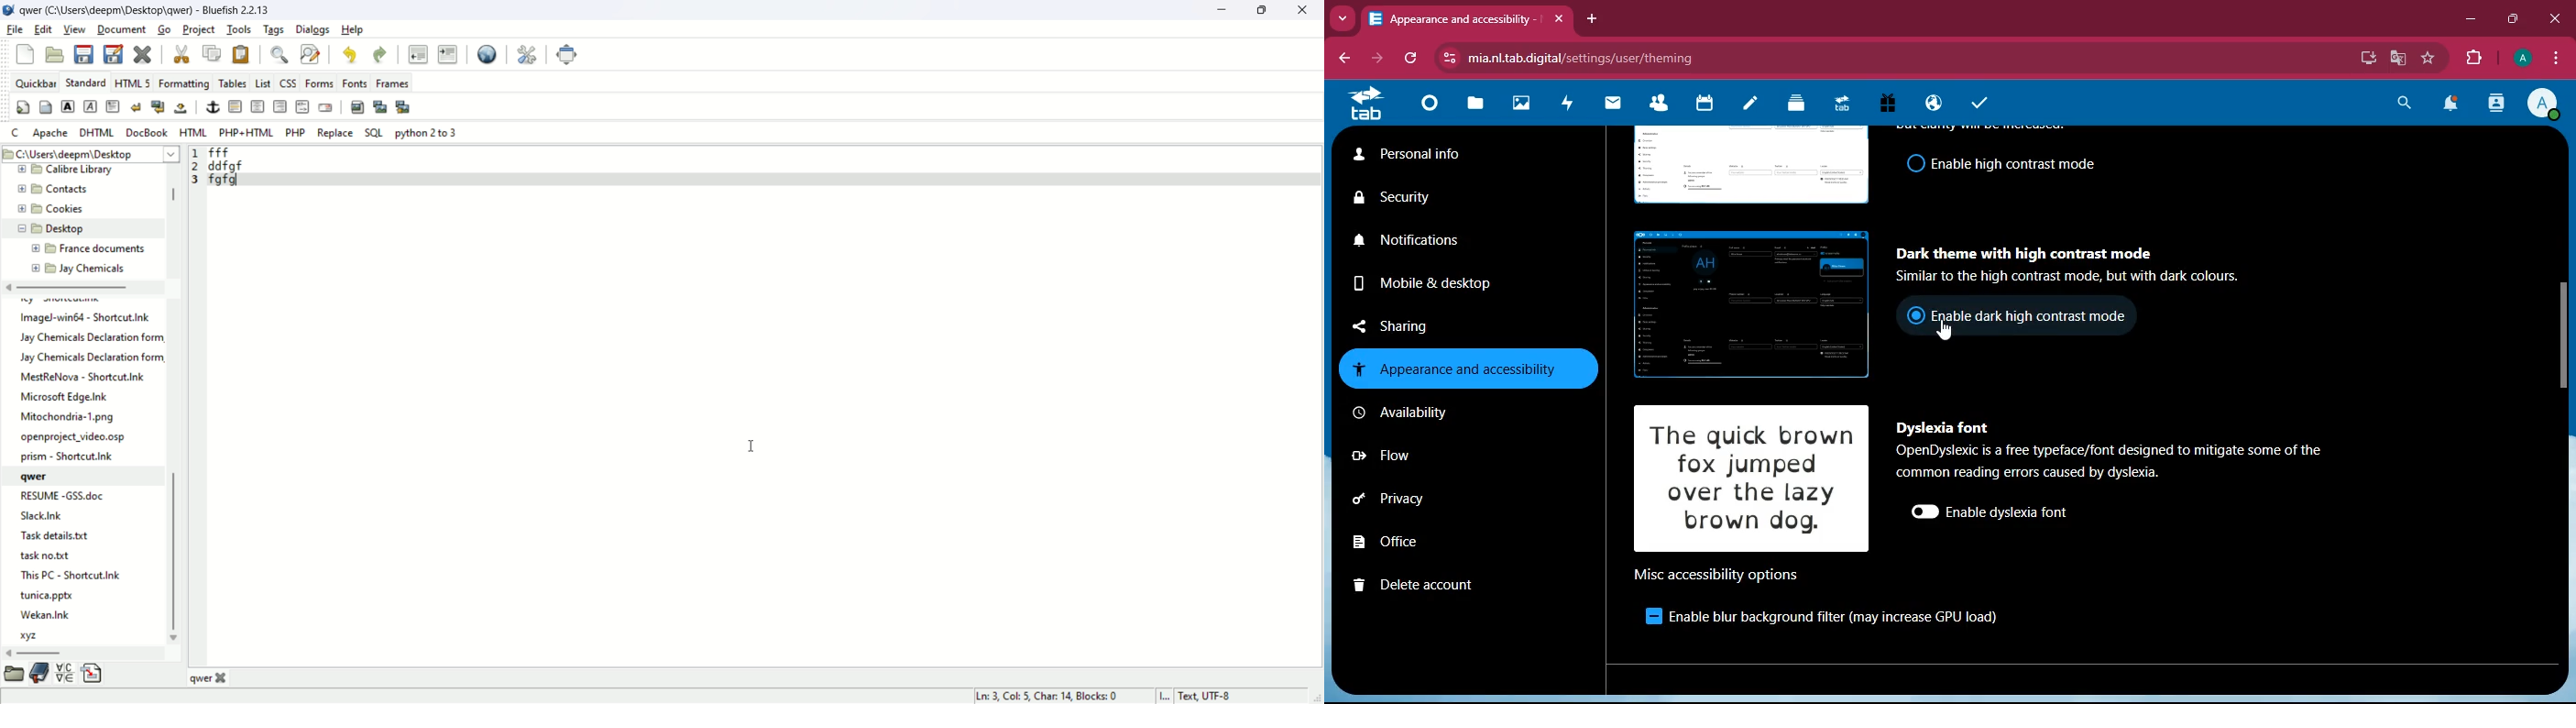 The image size is (2576, 728). Describe the element at coordinates (1984, 101) in the screenshot. I see `tasks` at that location.